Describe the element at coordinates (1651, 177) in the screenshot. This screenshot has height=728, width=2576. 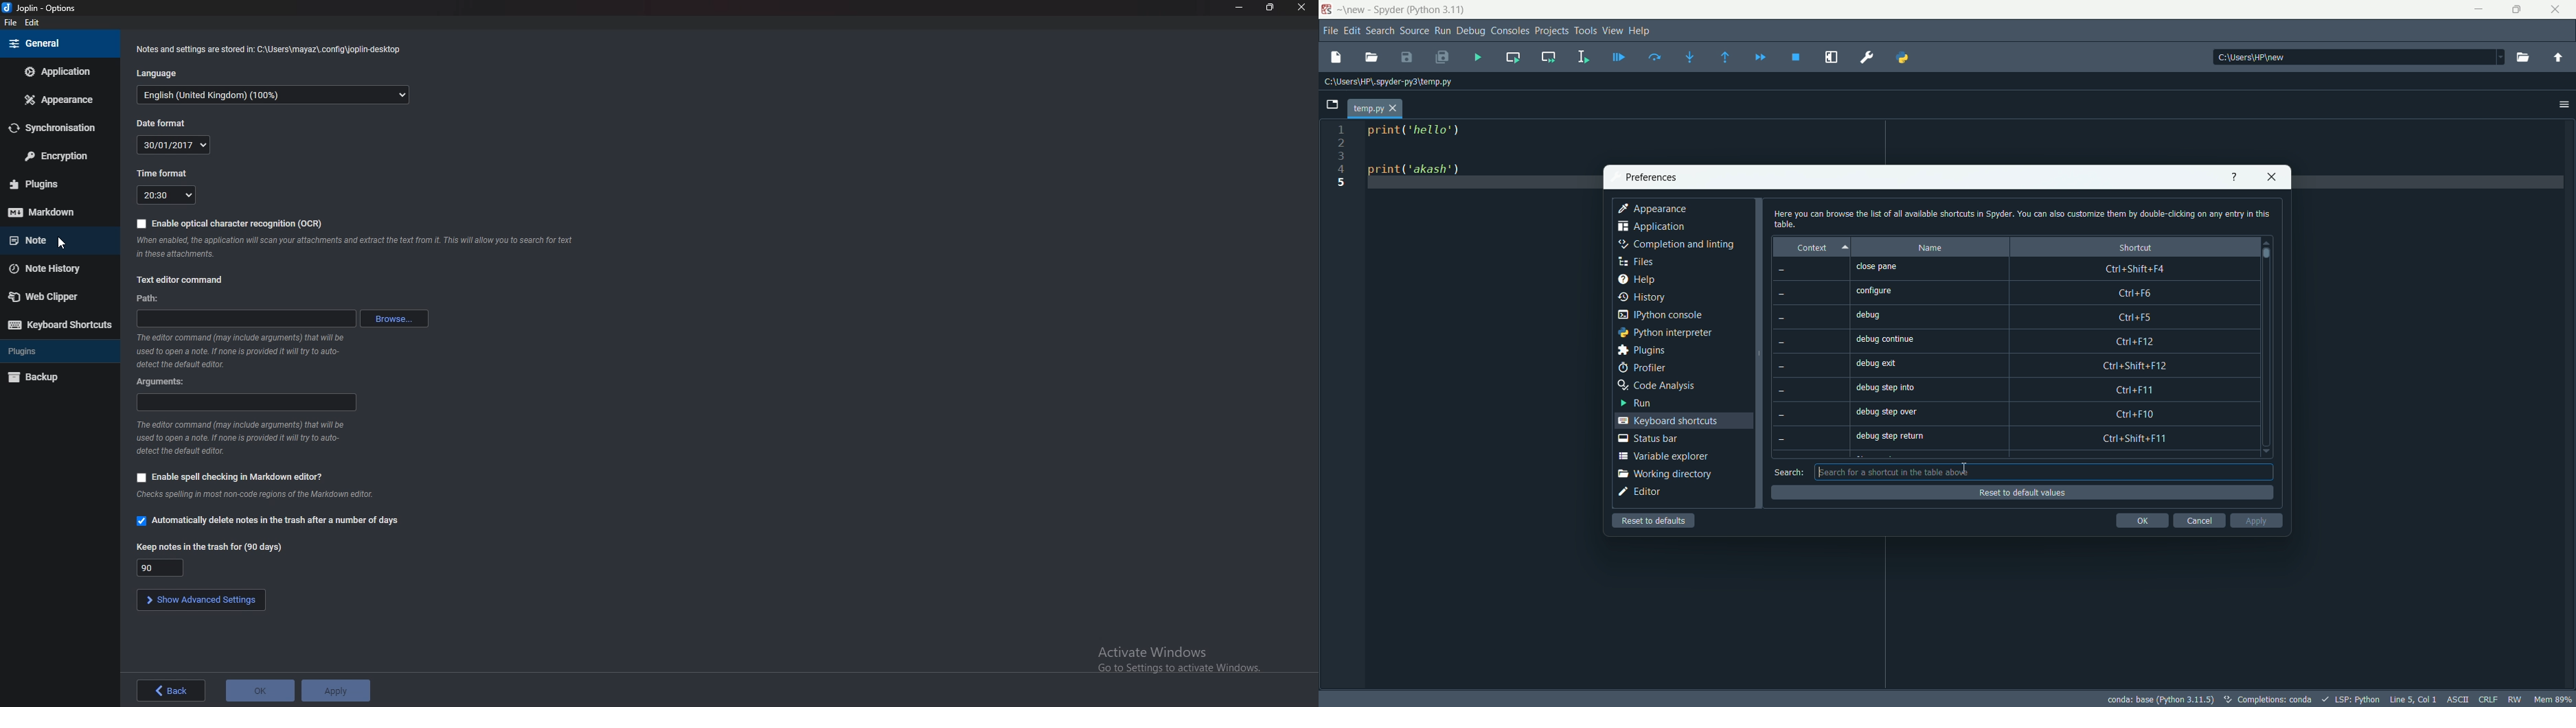
I see `prefrences` at that location.